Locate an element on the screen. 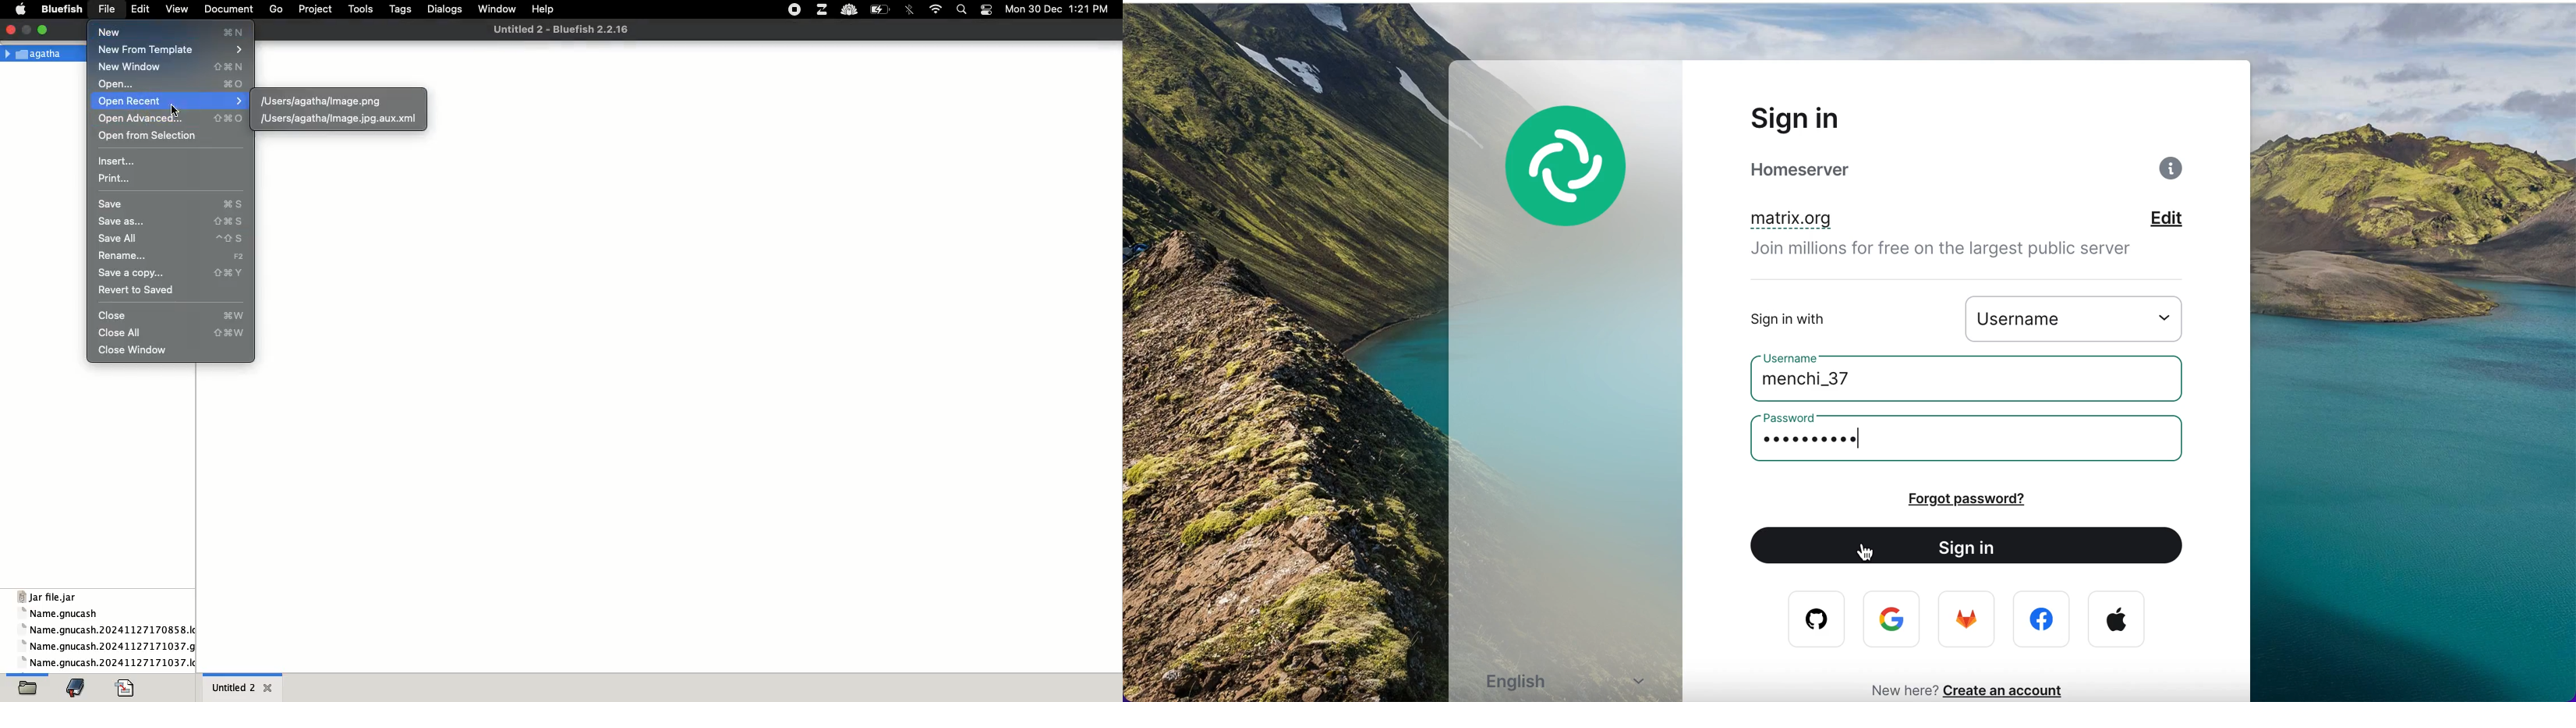 This screenshot has width=2576, height=728. untitled is located at coordinates (233, 688).